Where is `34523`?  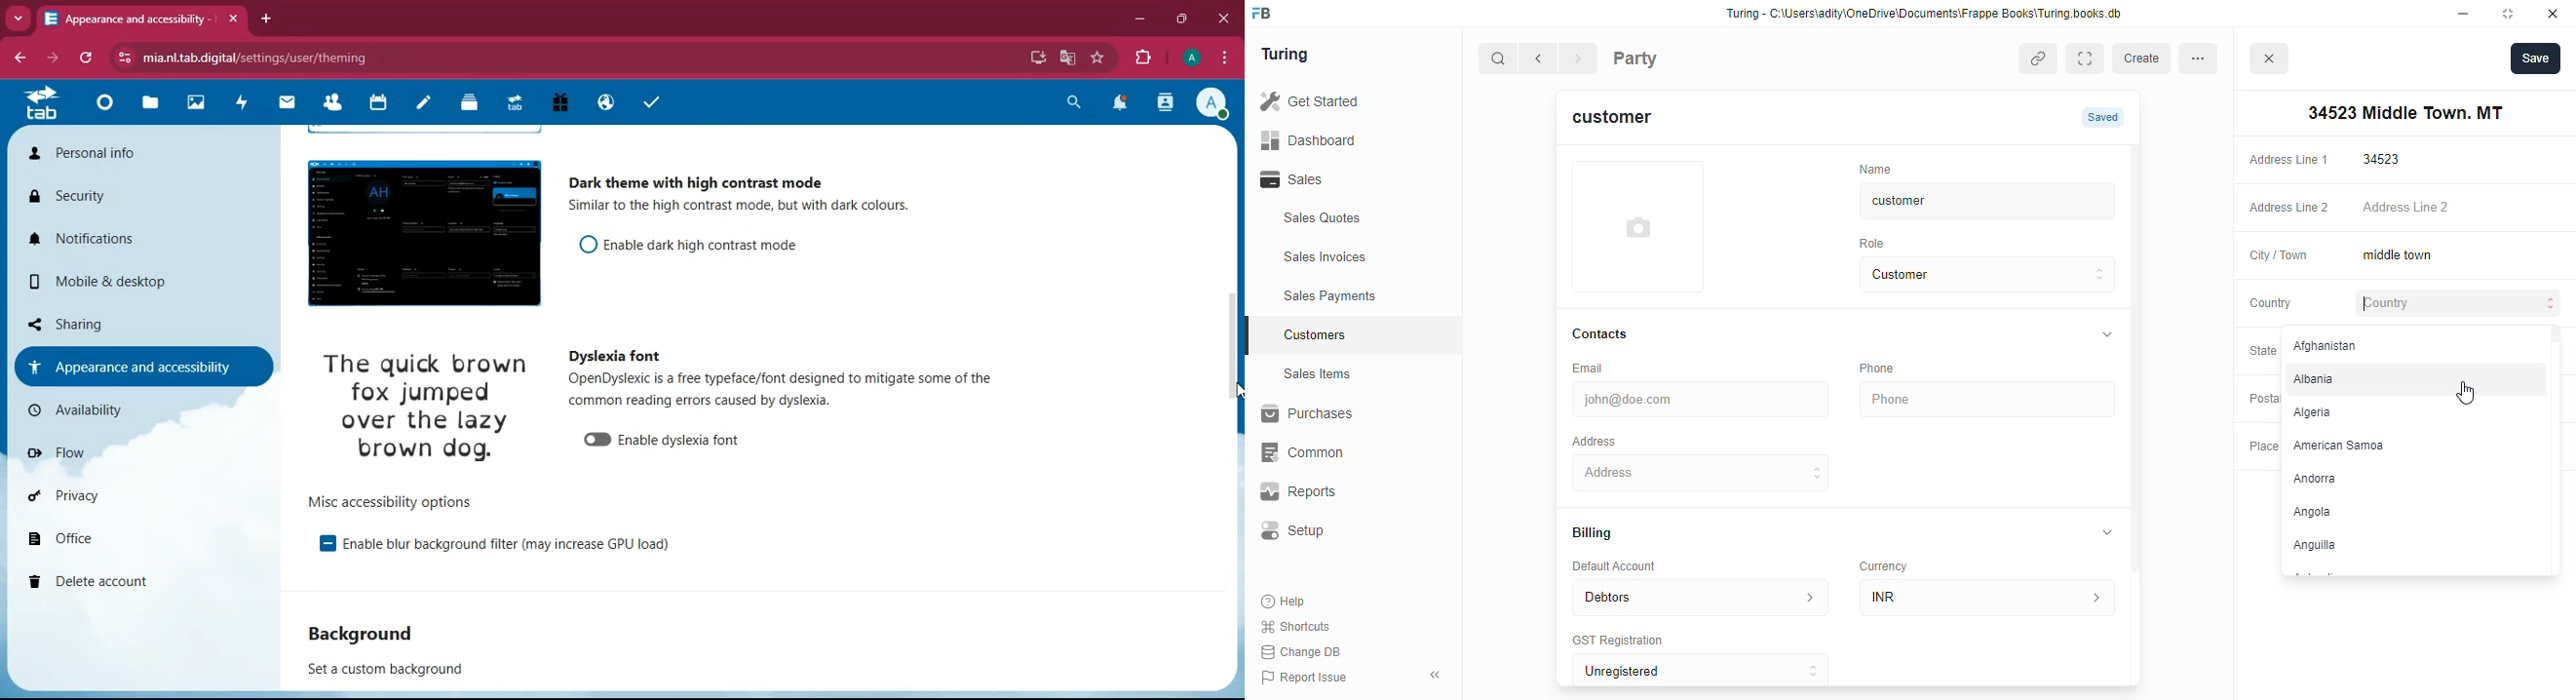 34523 is located at coordinates (2462, 159).